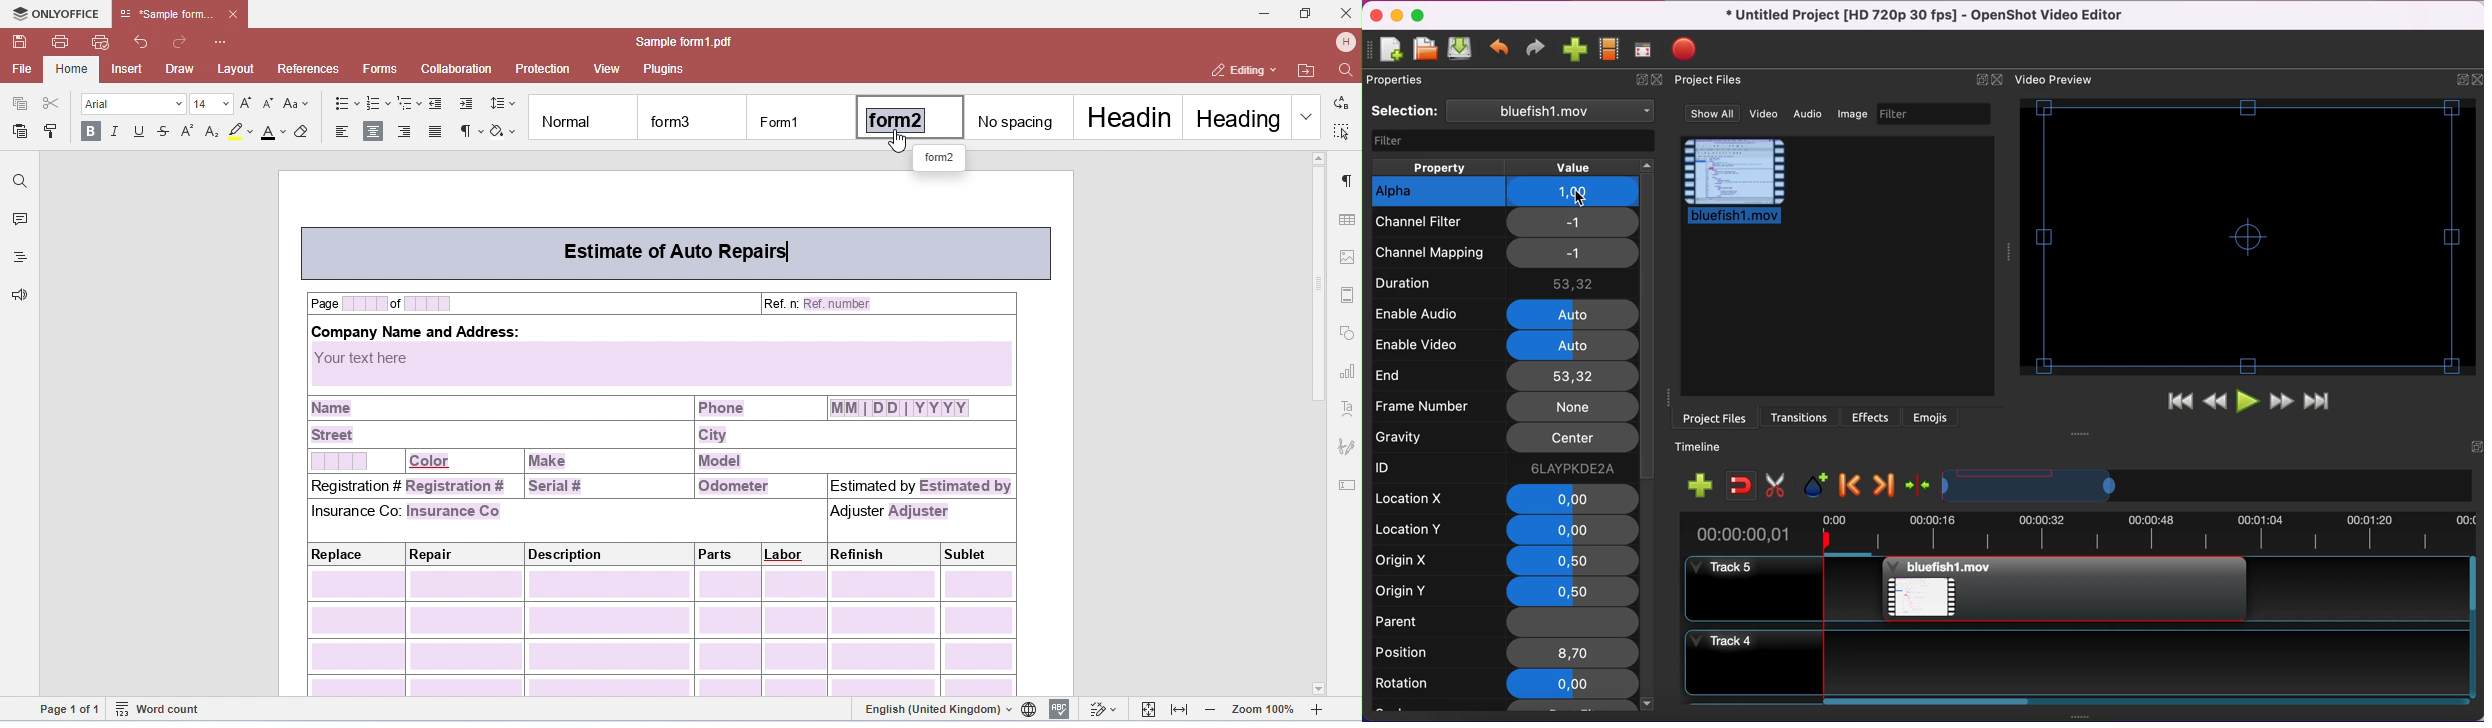 This screenshot has height=728, width=2492. Describe the element at coordinates (1419, 686) in the screenshot. I see `rotation` at that location.